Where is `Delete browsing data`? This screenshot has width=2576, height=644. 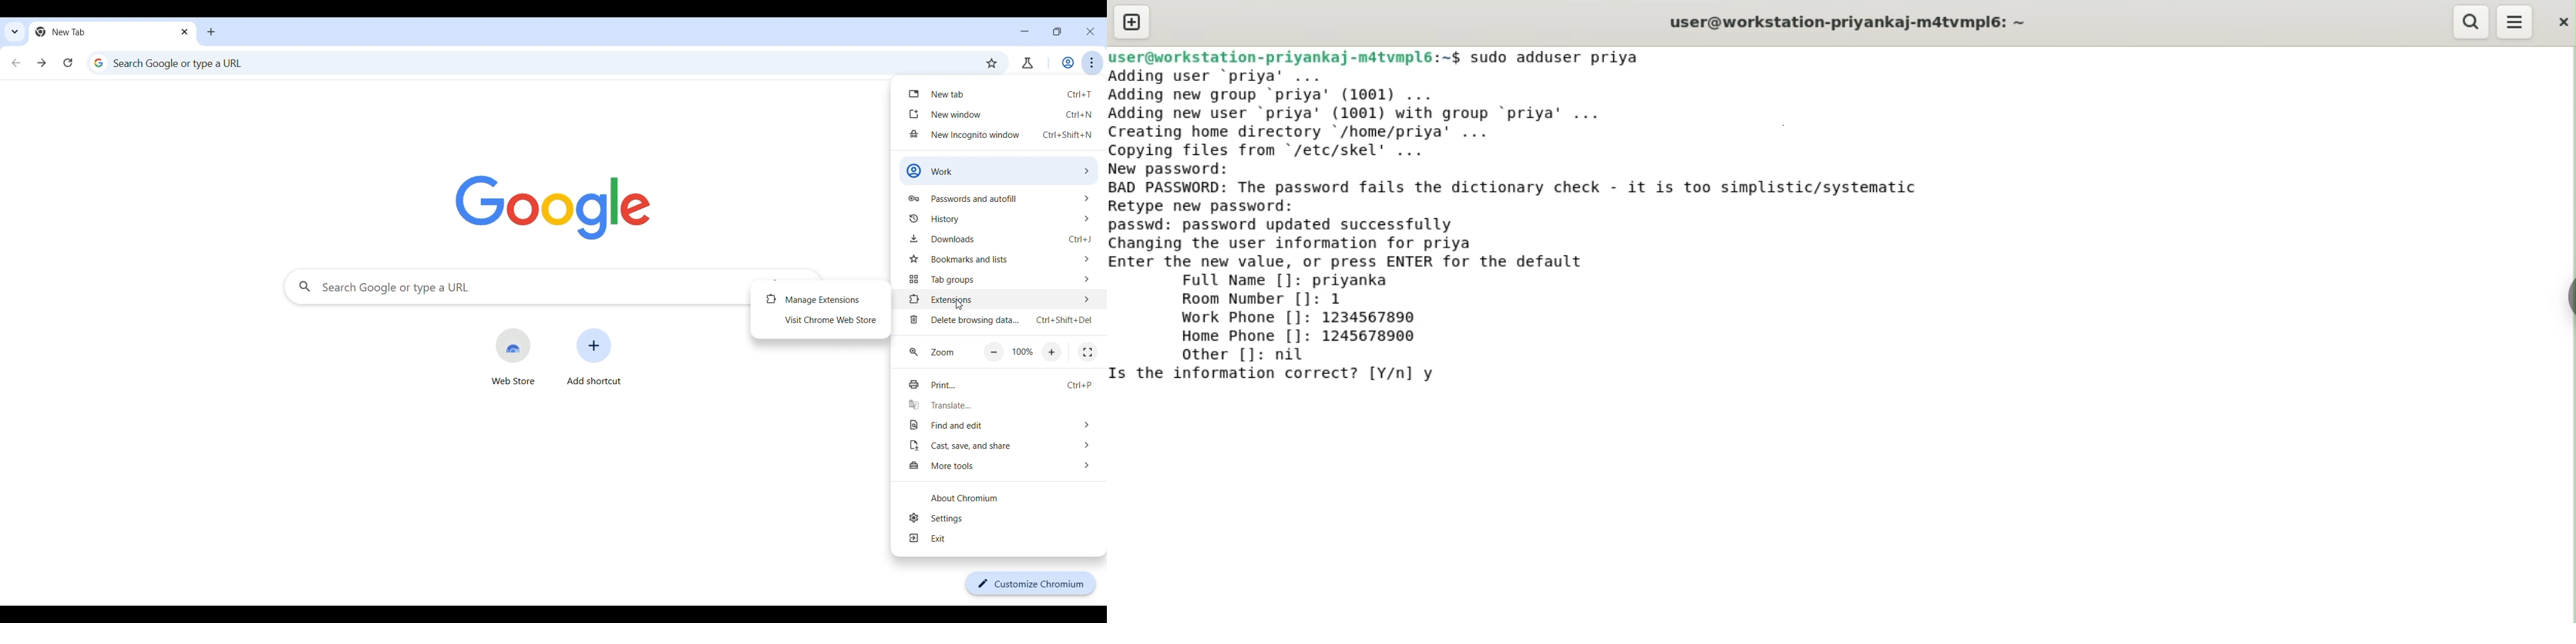
Delete browsing data is located at coordinates (1001, 320).